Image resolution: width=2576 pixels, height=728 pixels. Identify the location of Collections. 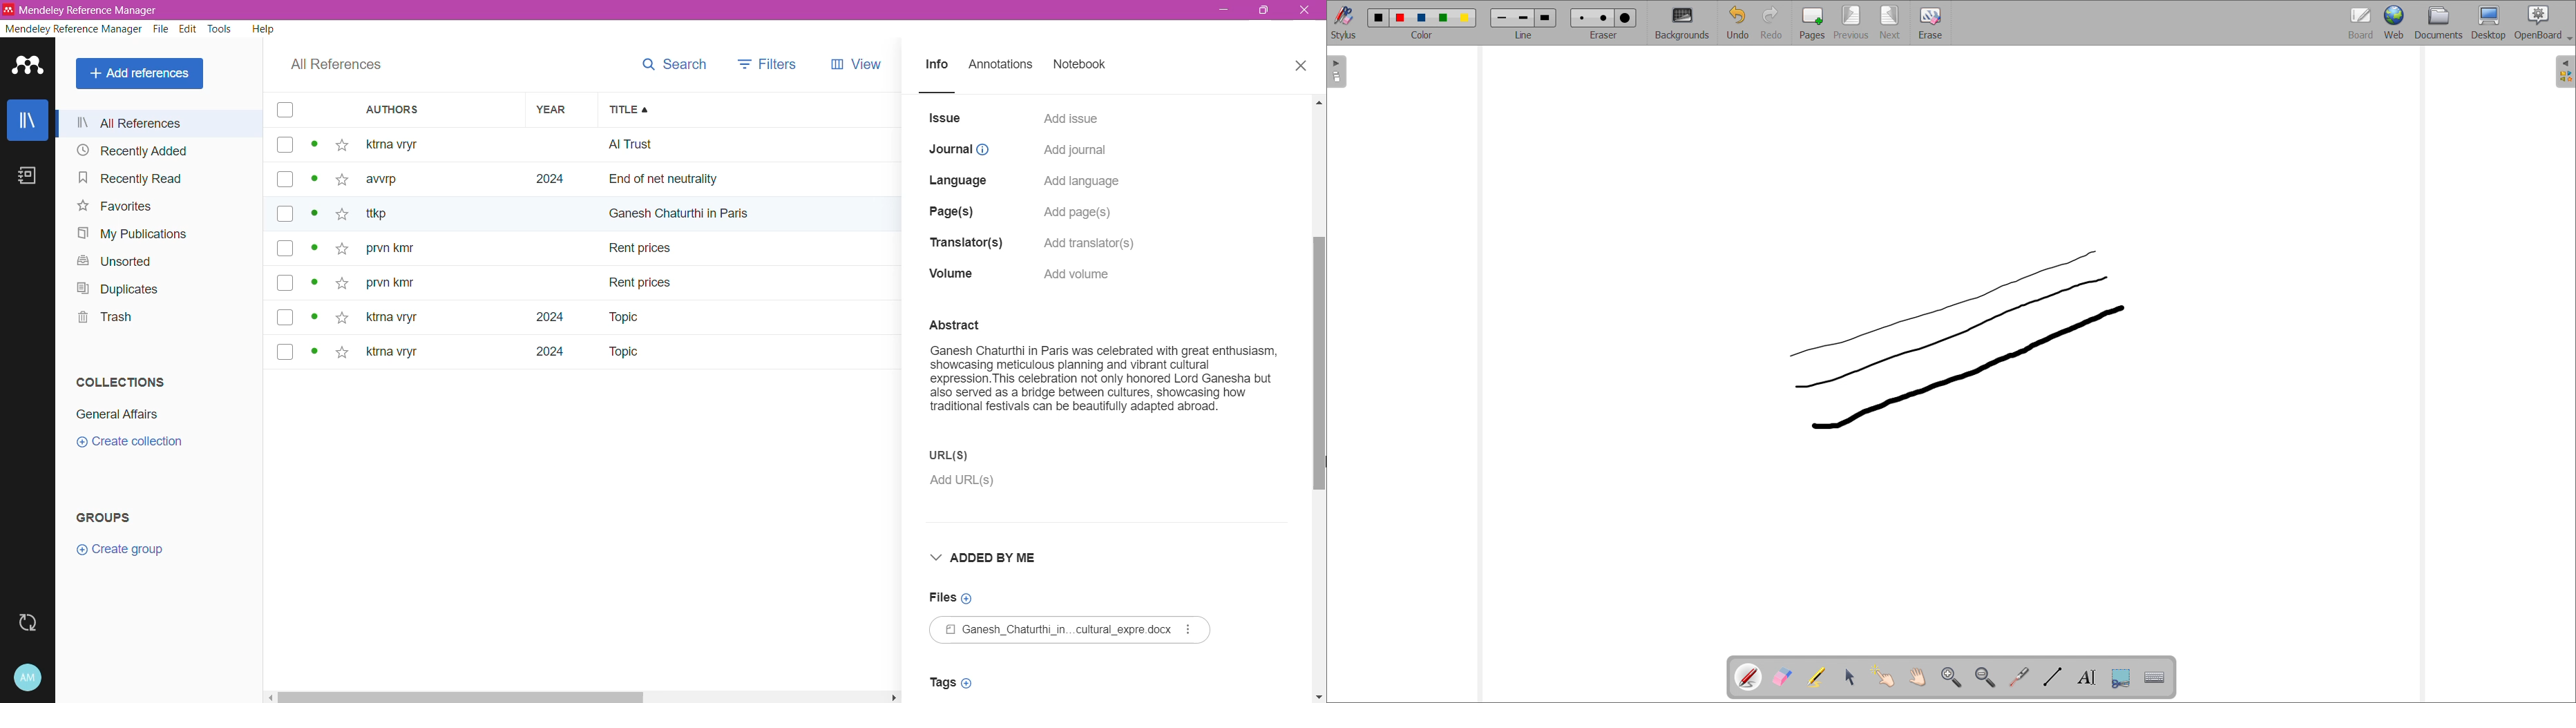
(119, 382).